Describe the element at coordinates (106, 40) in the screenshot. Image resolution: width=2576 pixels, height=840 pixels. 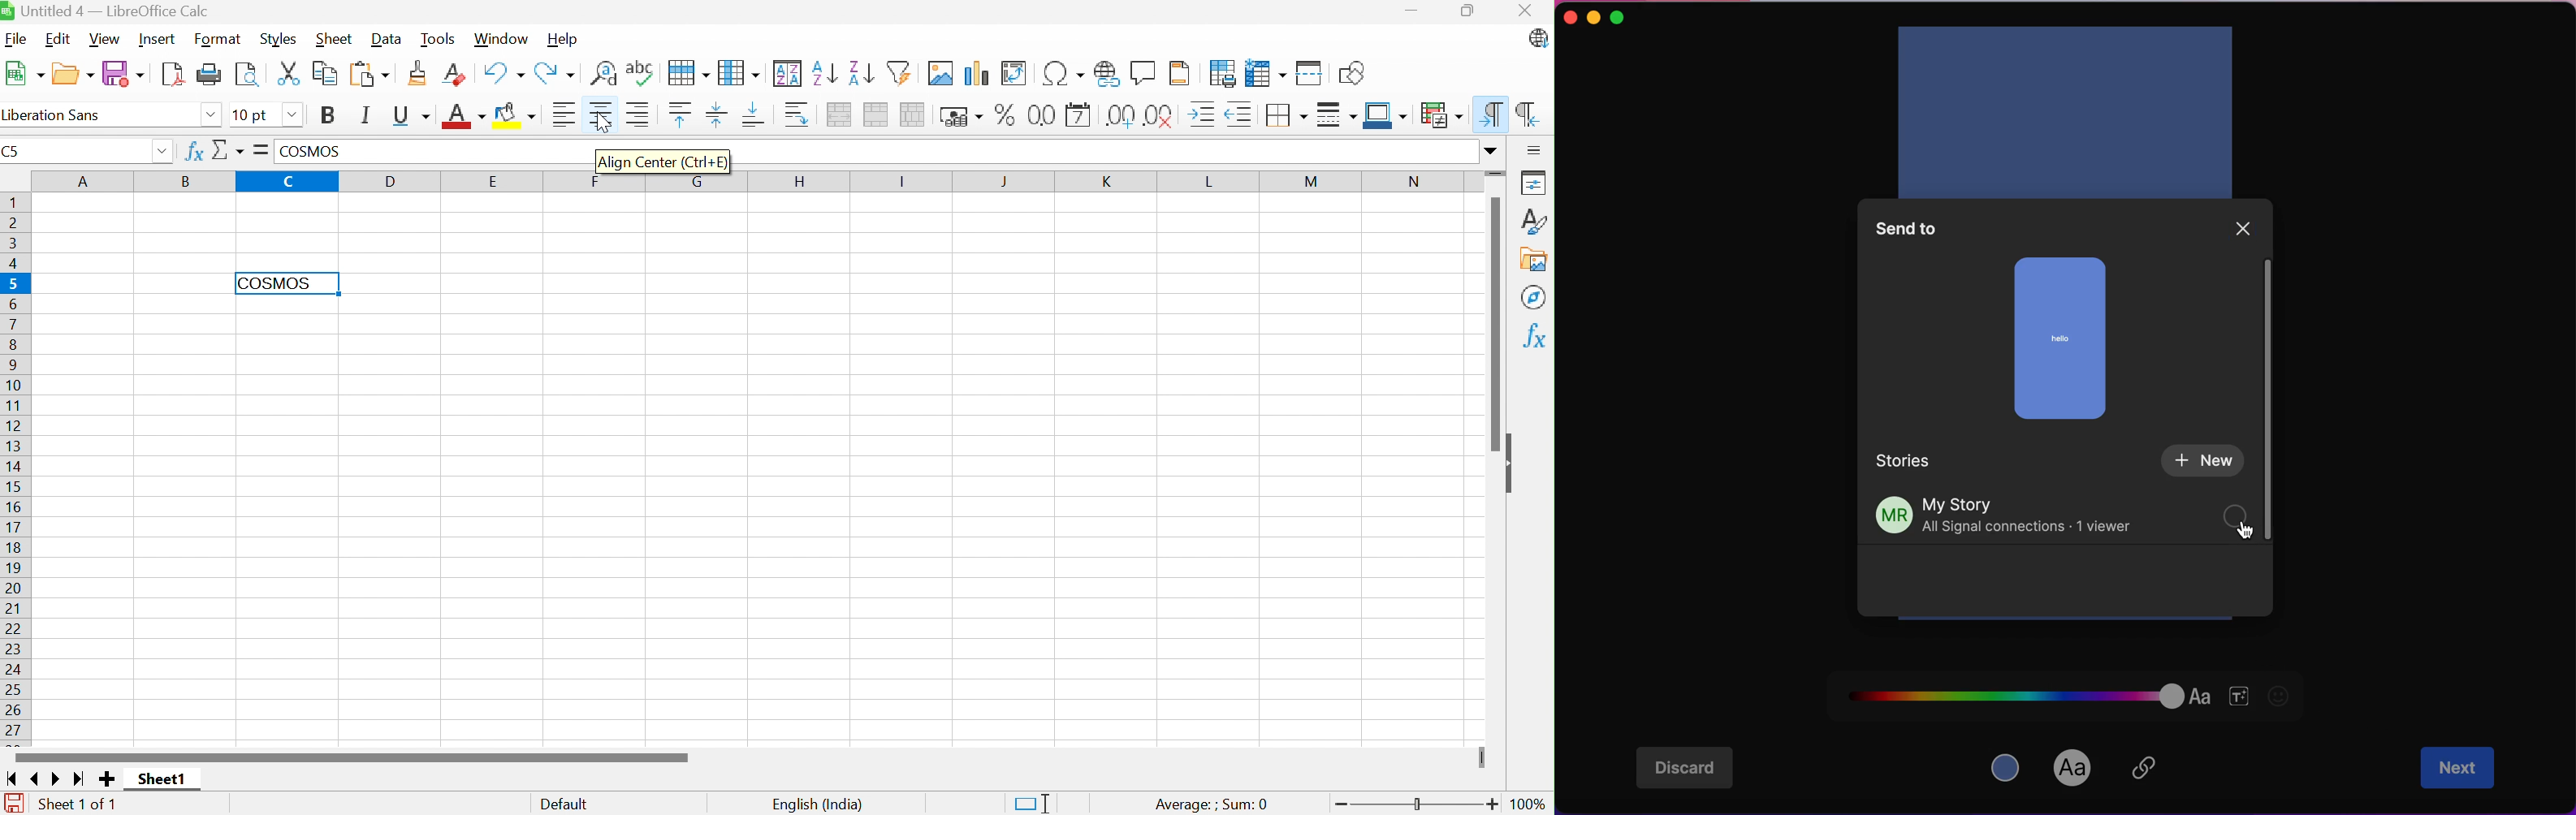
I see `View` at that location.